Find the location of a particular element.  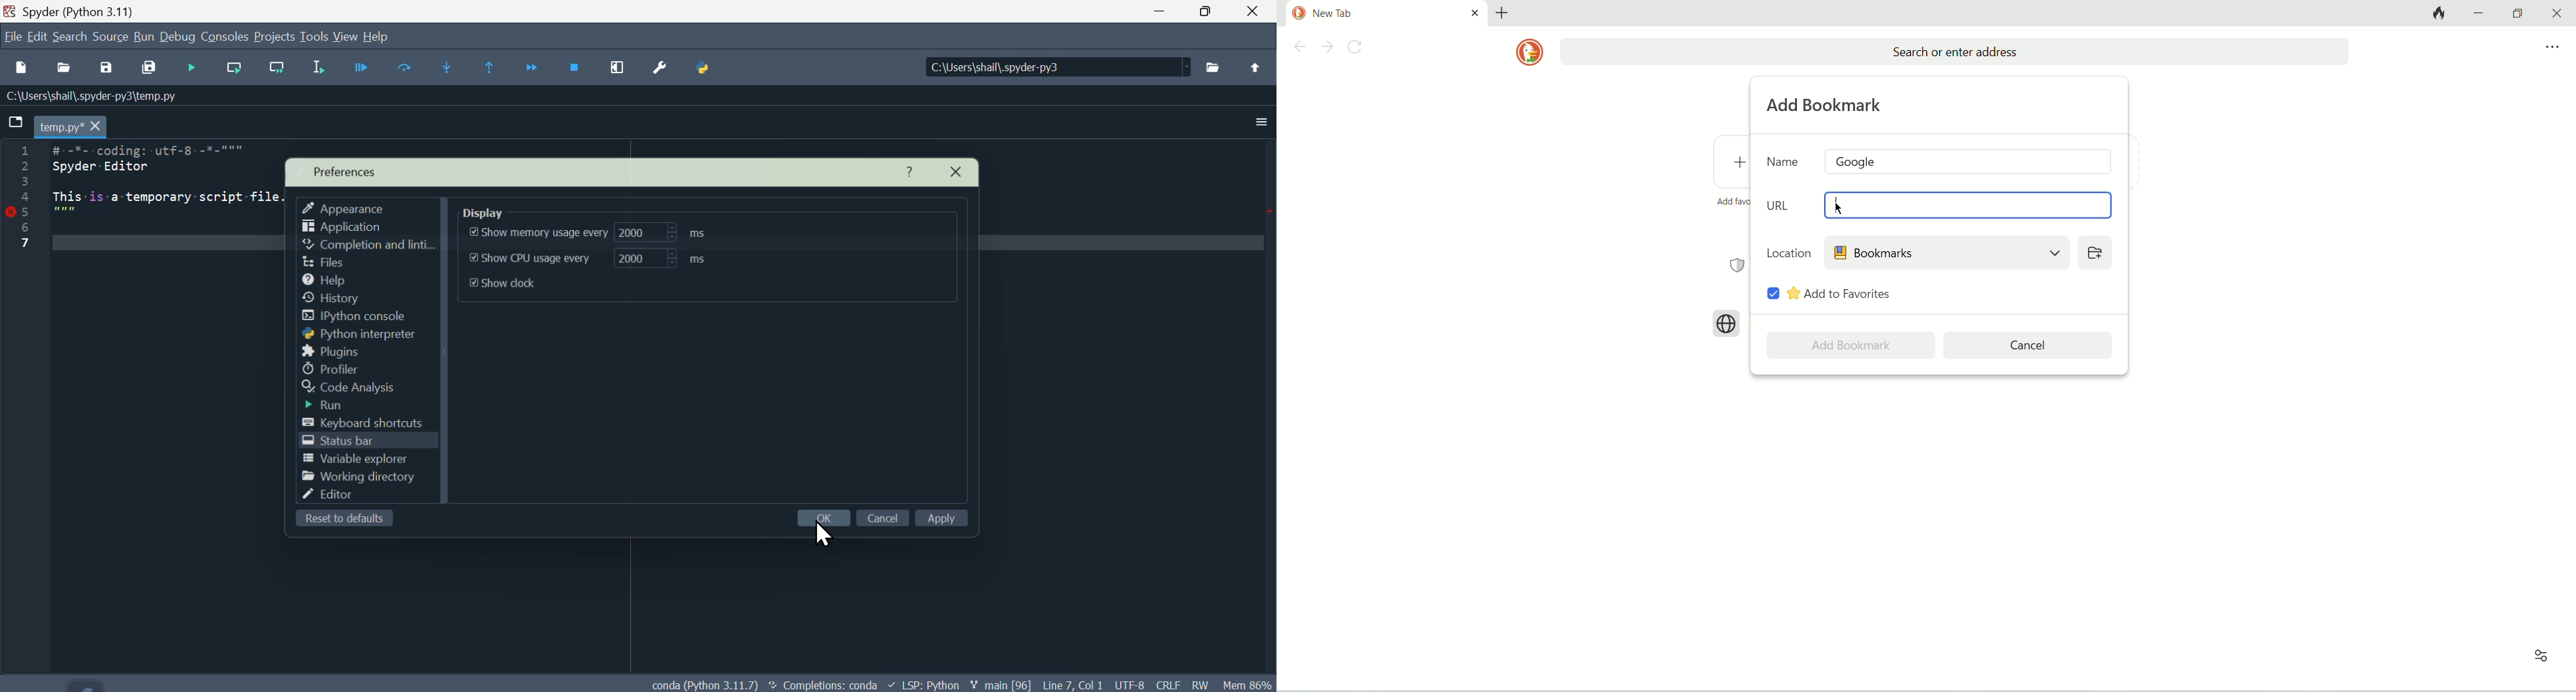

current tab is located at coordinates (1373, 14).